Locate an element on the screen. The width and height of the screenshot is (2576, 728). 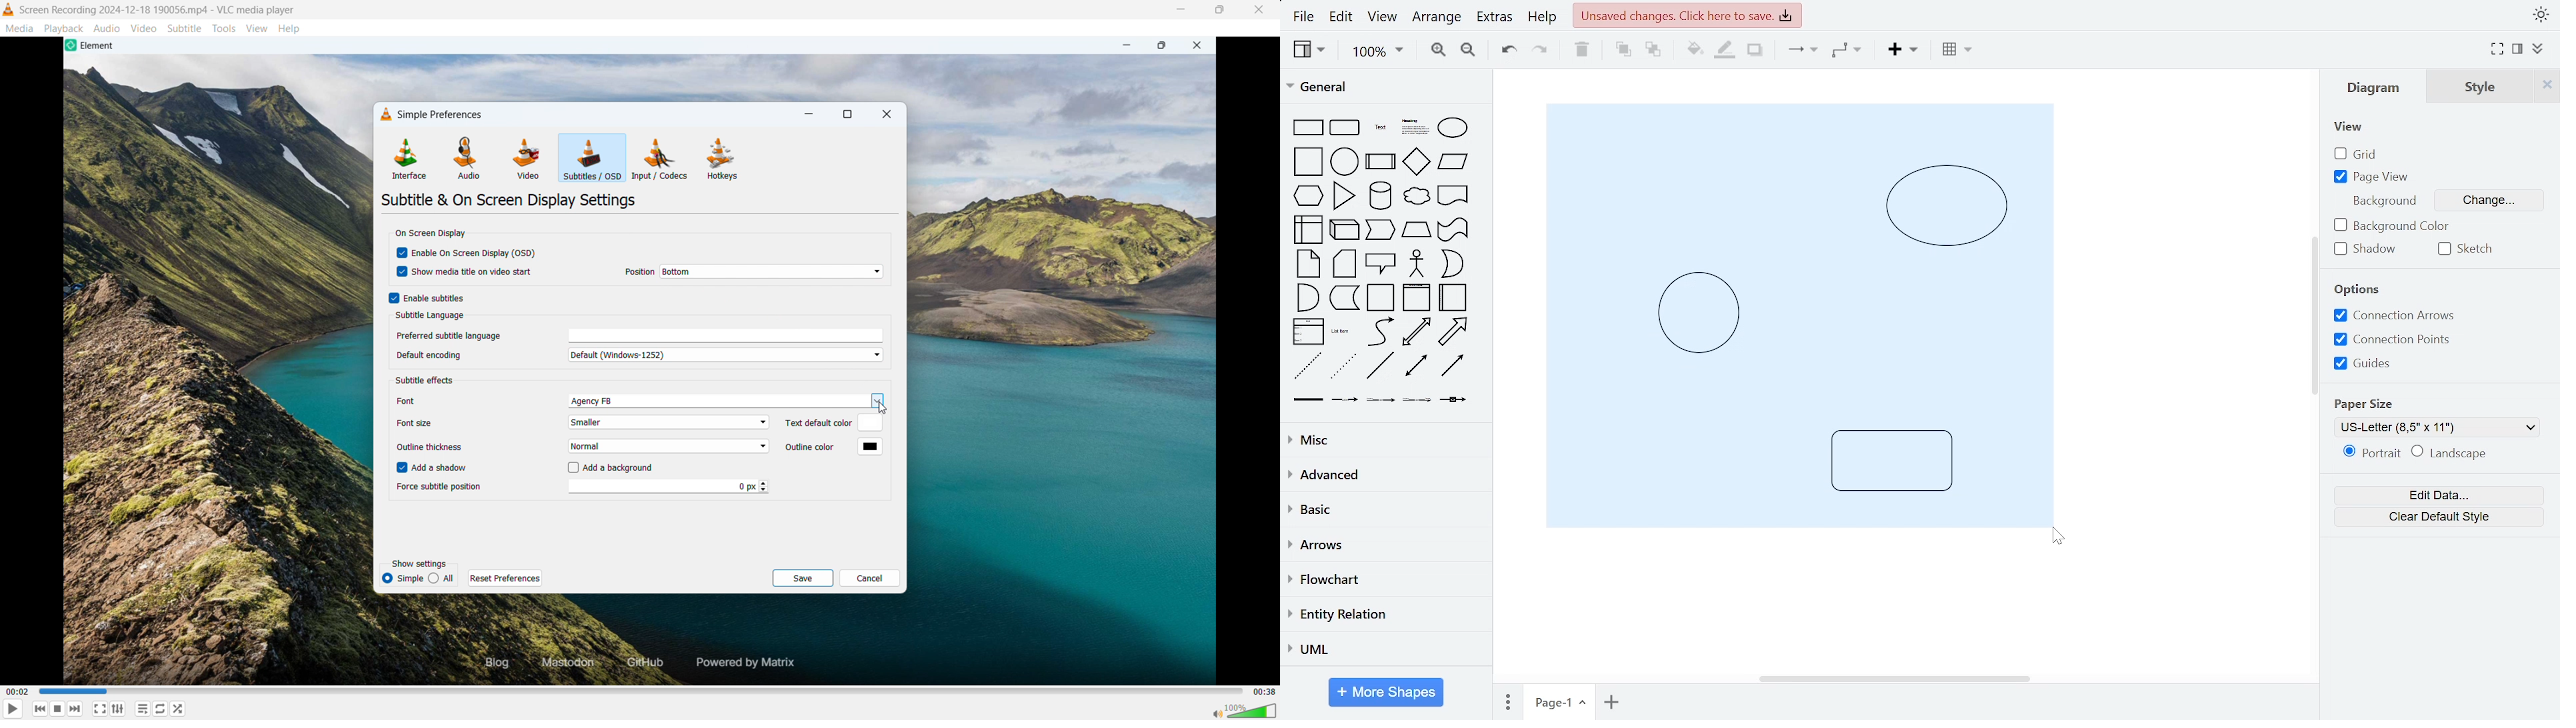
collapse is located at coordinates (2538, 49).